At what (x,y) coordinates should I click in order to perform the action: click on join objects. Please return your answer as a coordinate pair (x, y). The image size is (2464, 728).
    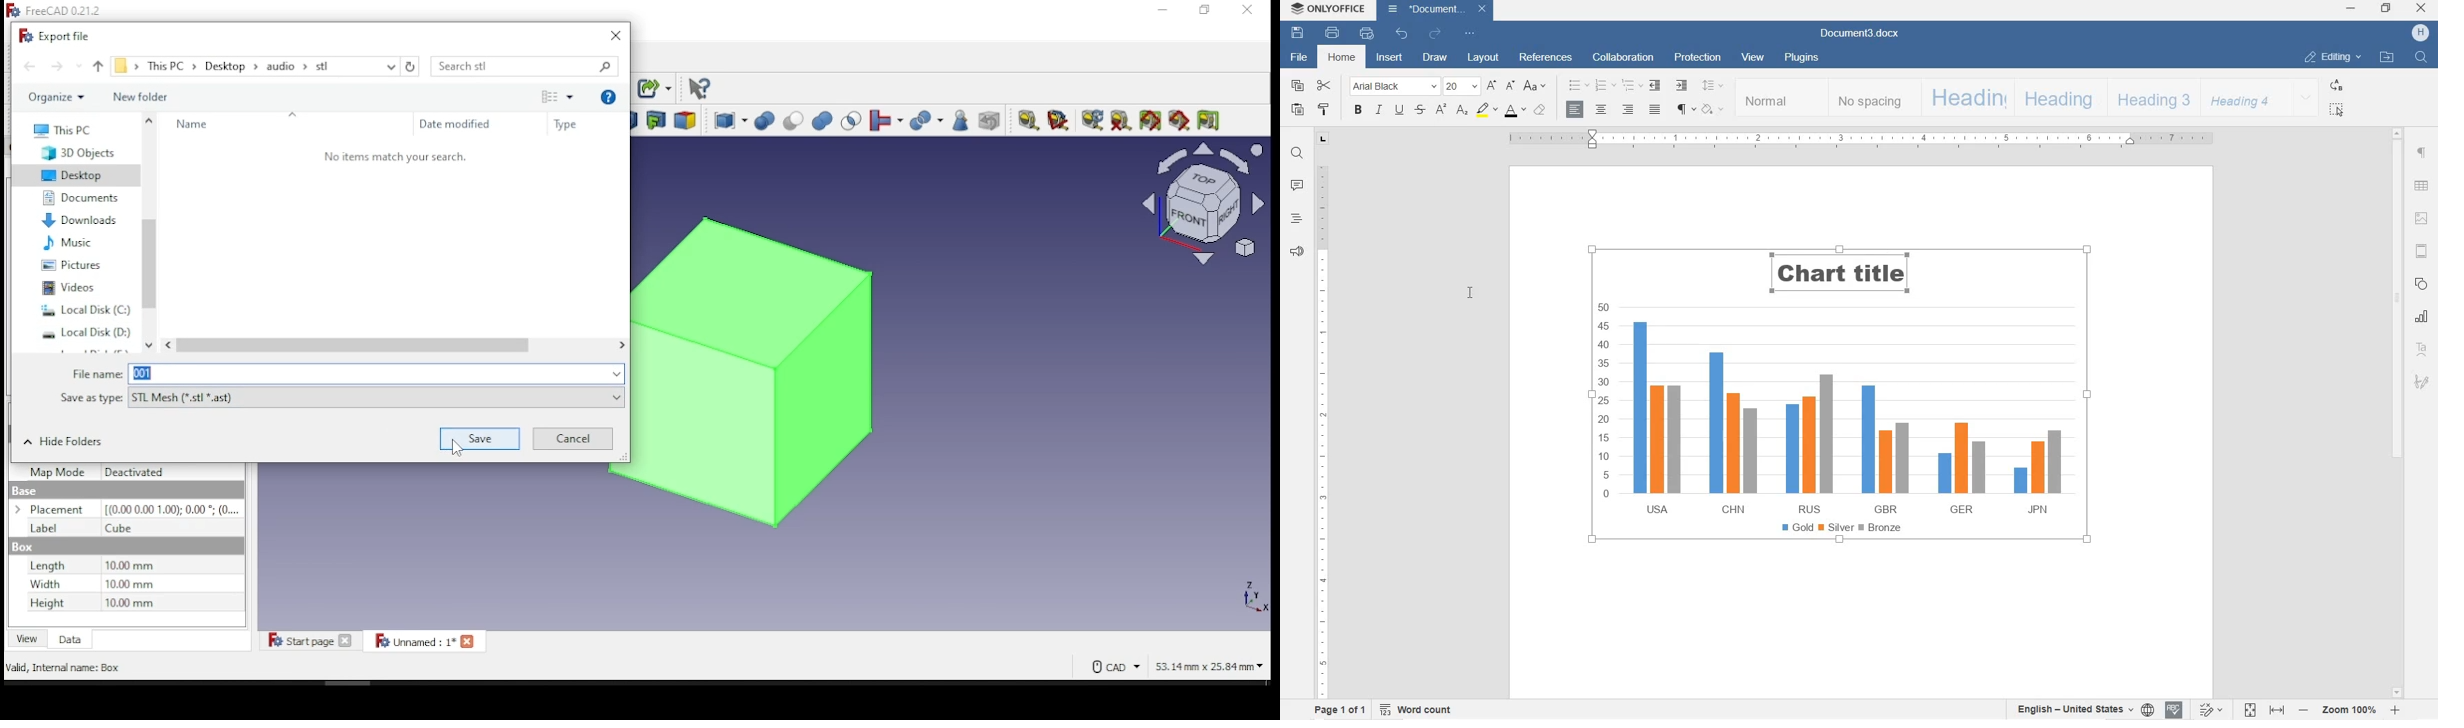
    Looking at the image, I should click on (886, 121).